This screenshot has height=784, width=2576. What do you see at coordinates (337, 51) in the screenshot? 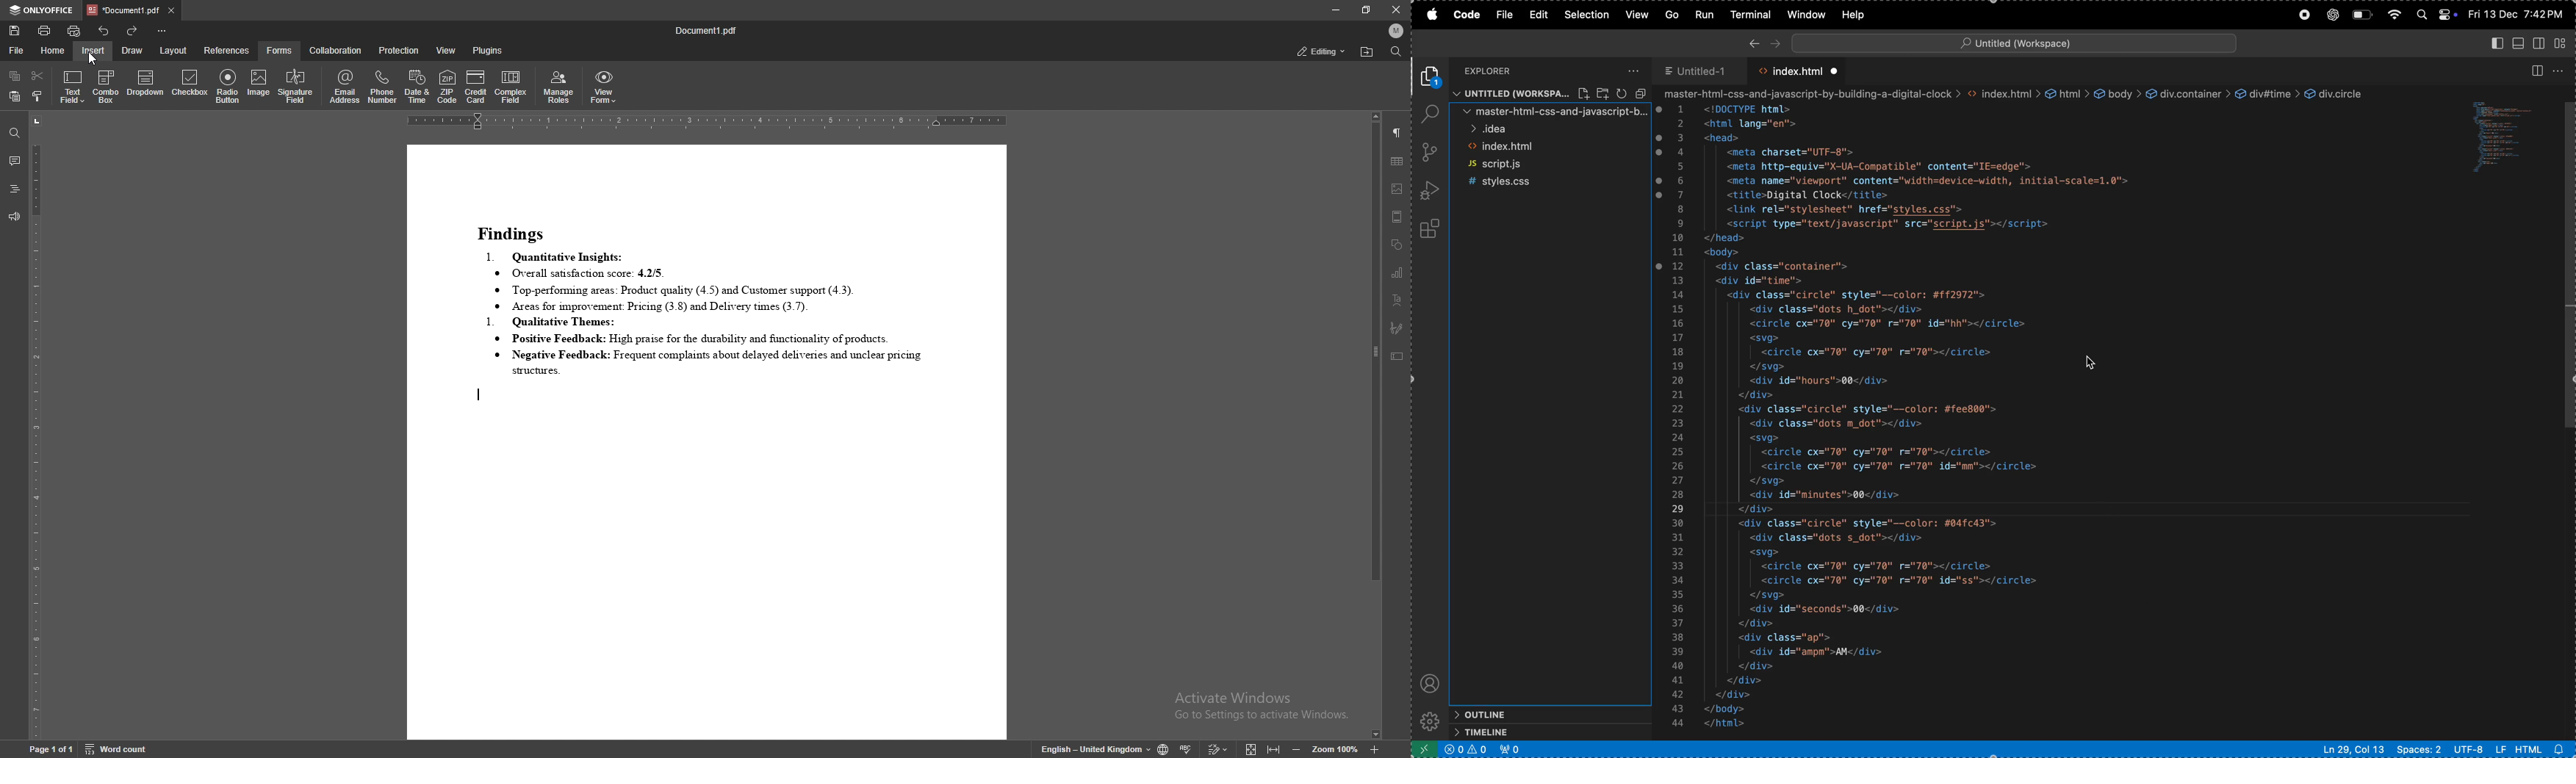
I see `collaboration` at bounding box center [337, 51].